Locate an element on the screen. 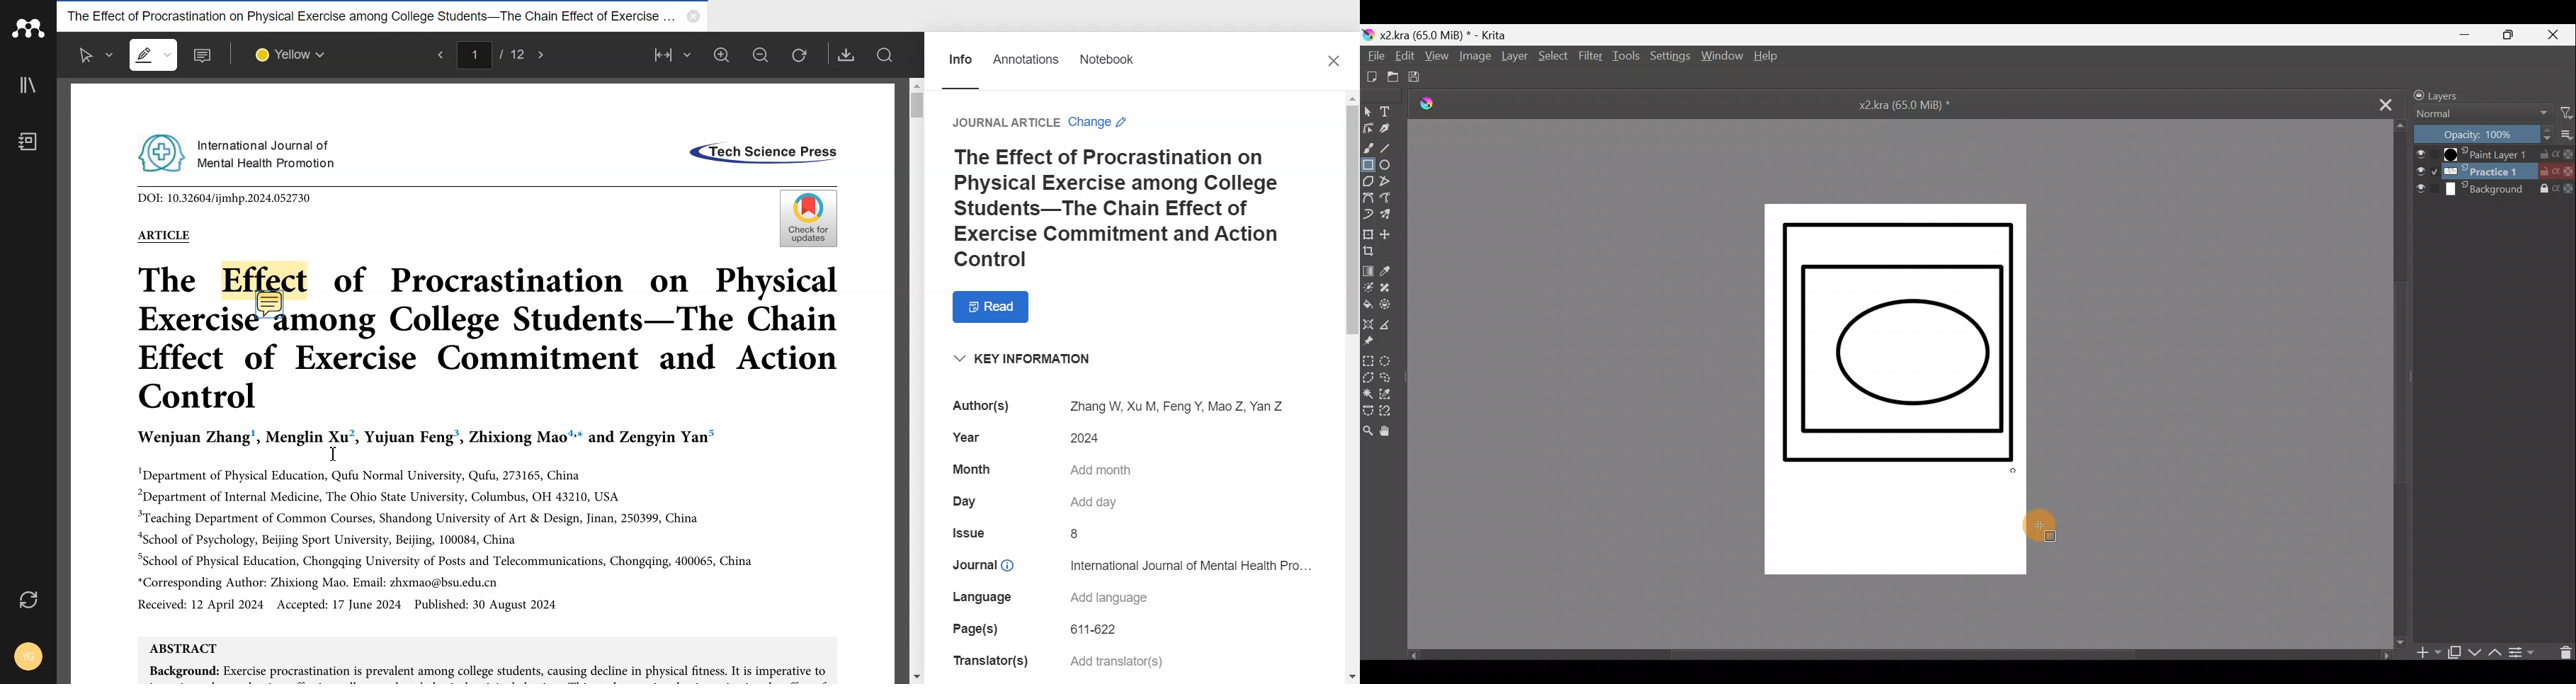 This screenshot has width=2576, height=700. Zoom in is located at coordinates (722, 54).